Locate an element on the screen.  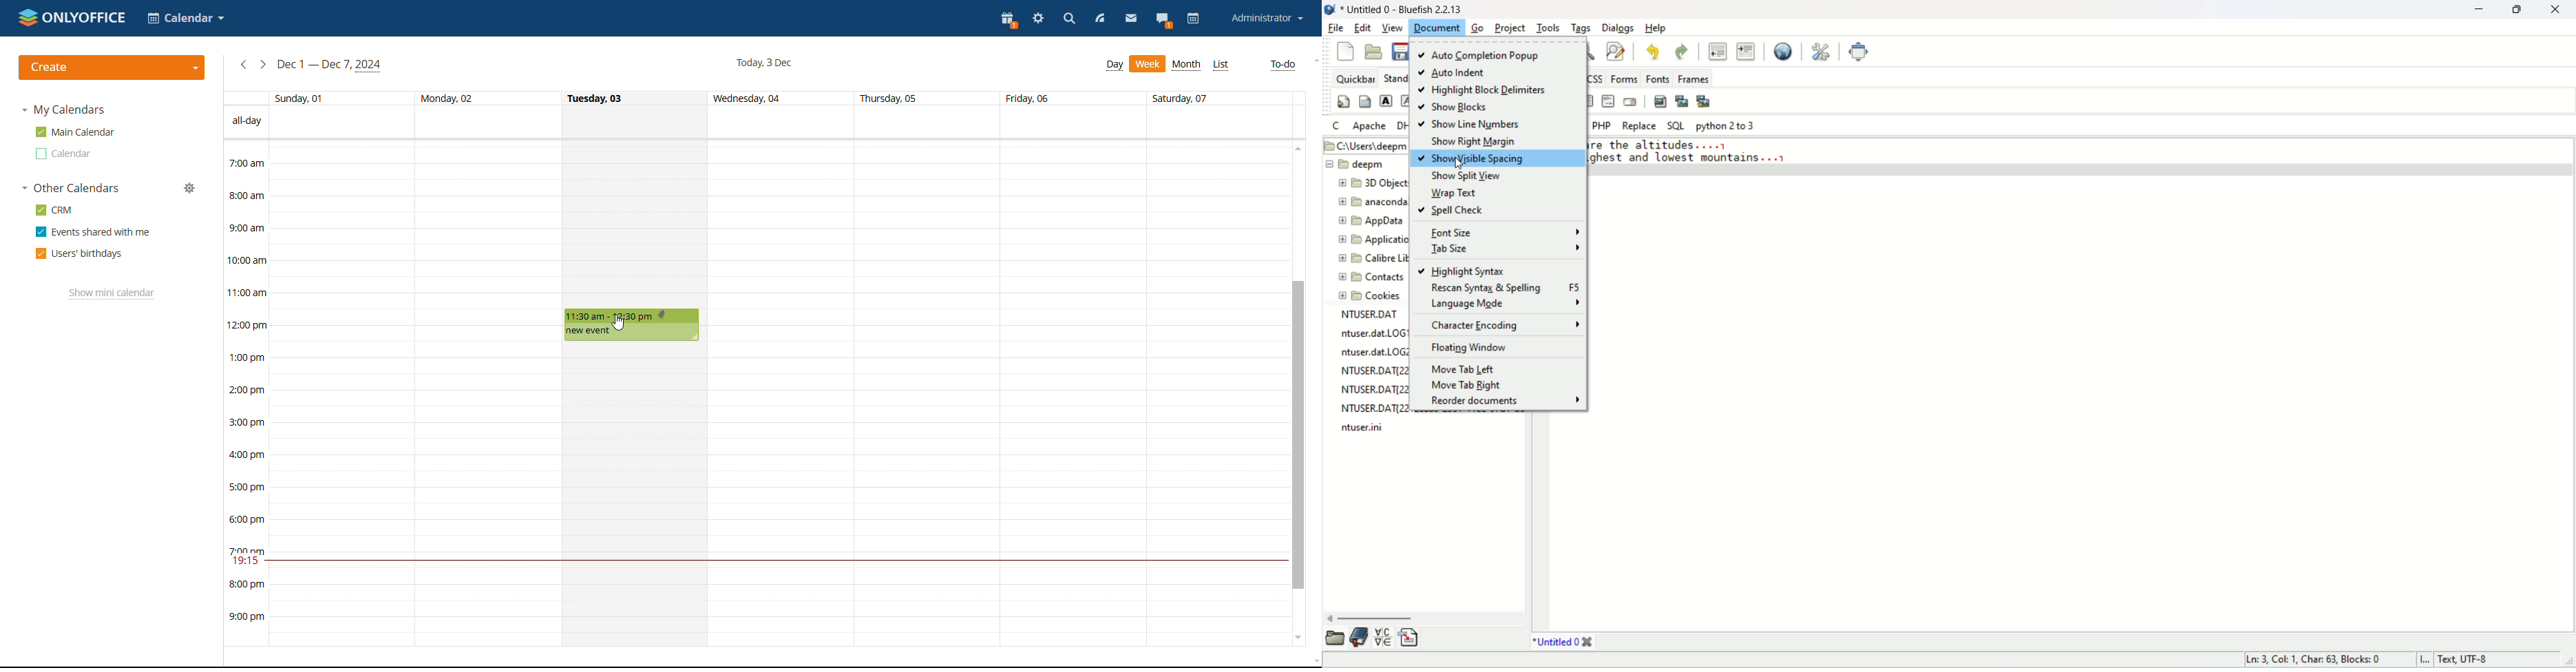
text, UTF-8 is located at coordinates (2472, 660).